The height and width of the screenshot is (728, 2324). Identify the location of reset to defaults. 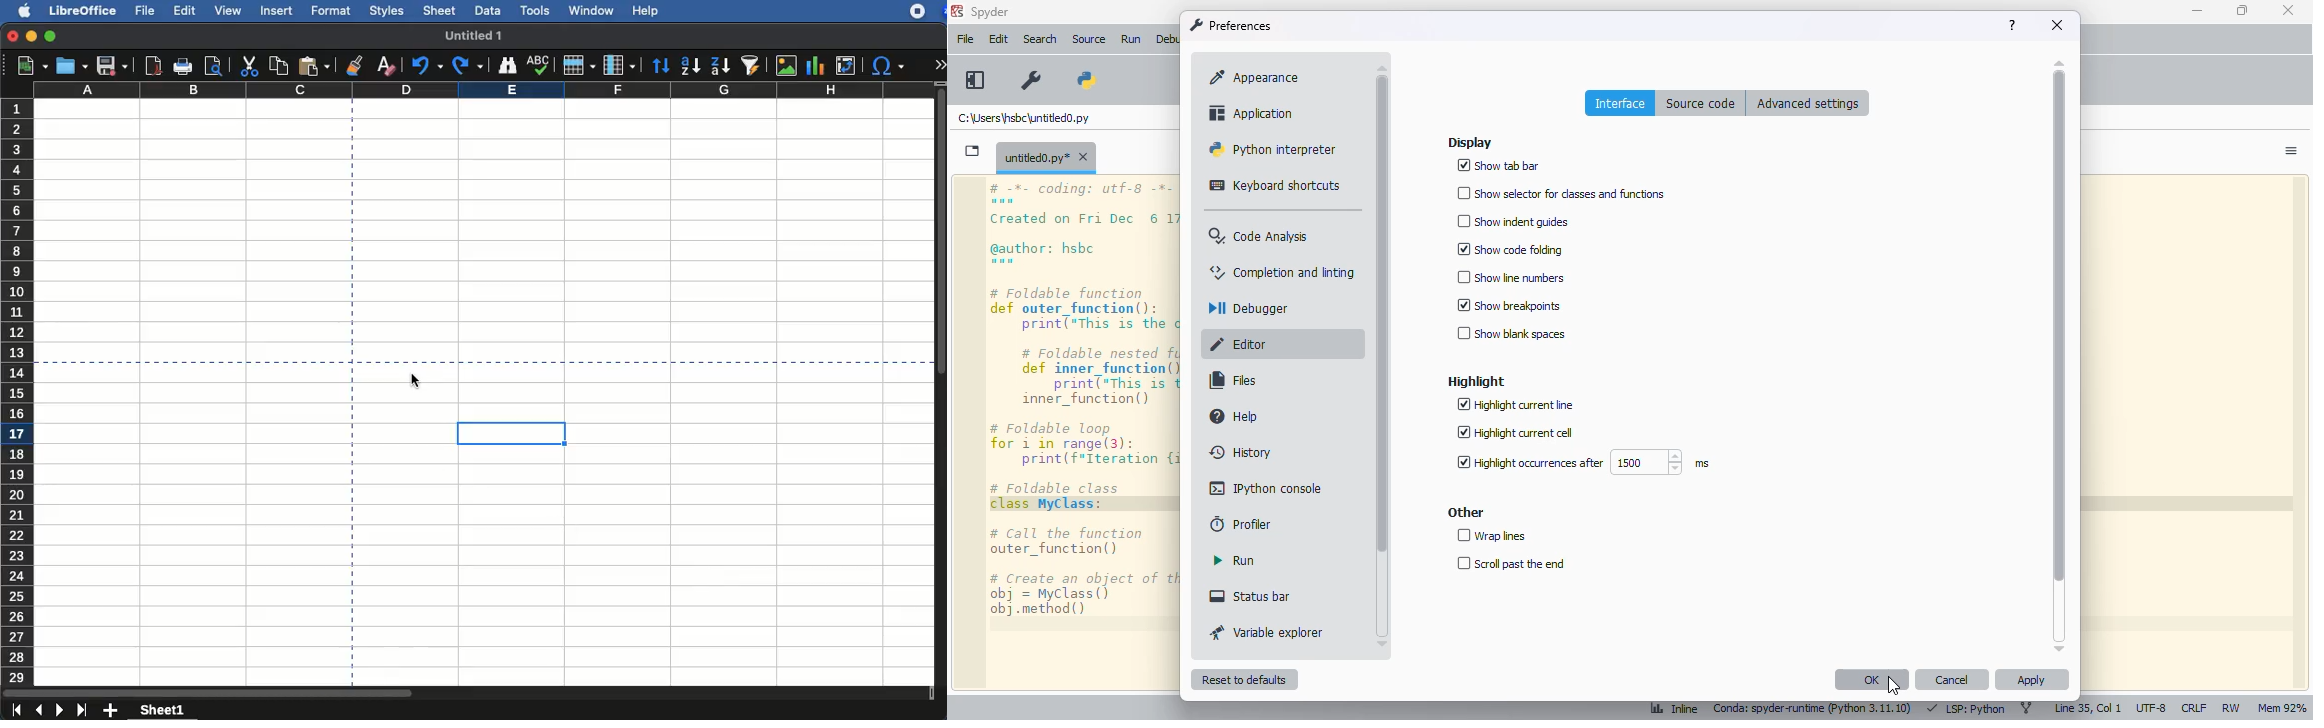
(1245, 679).